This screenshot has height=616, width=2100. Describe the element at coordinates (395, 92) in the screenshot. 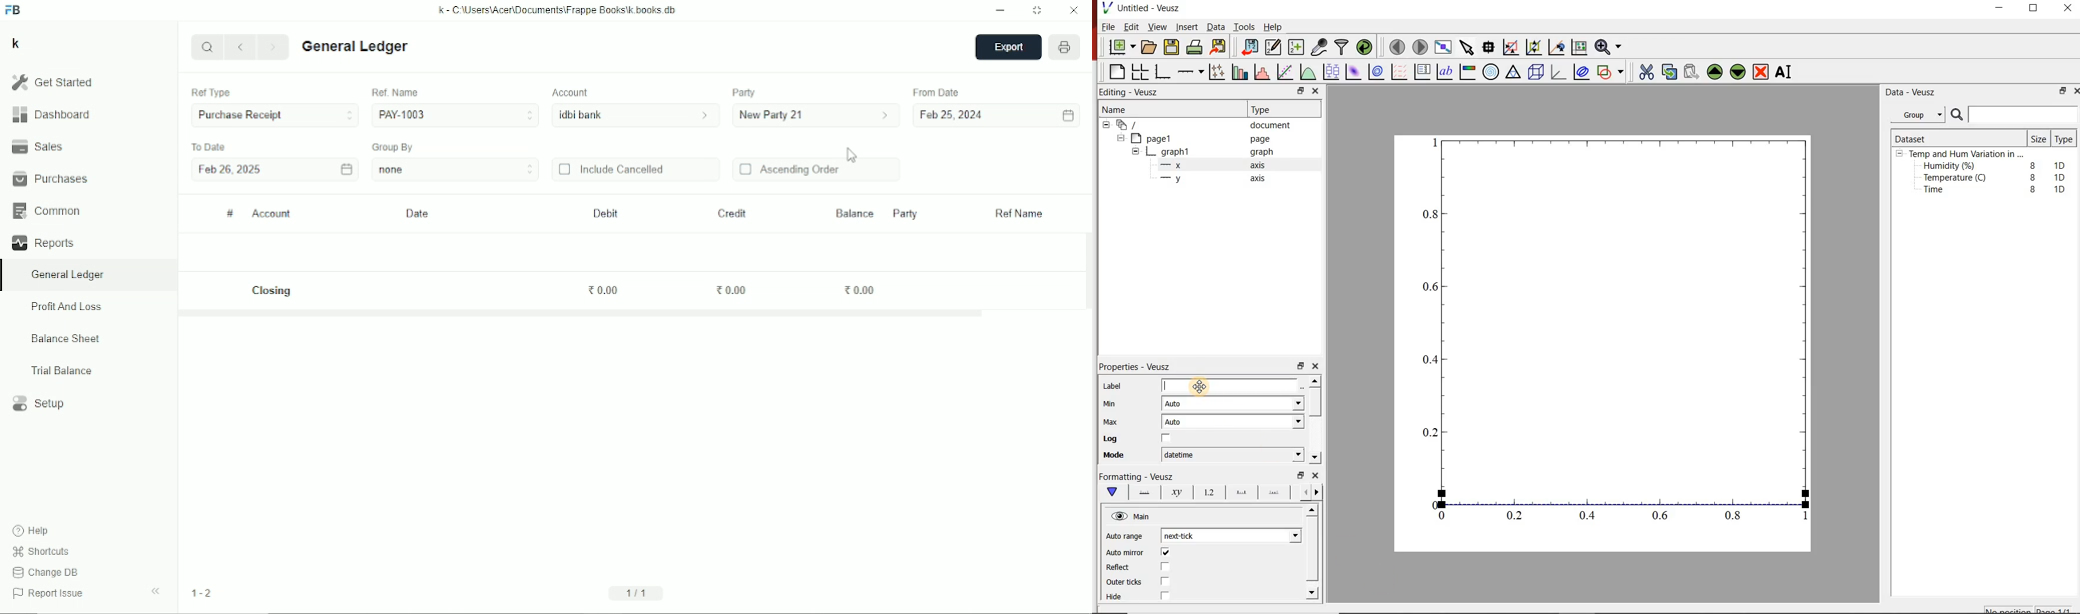

I see `Ref. Name` at that location.